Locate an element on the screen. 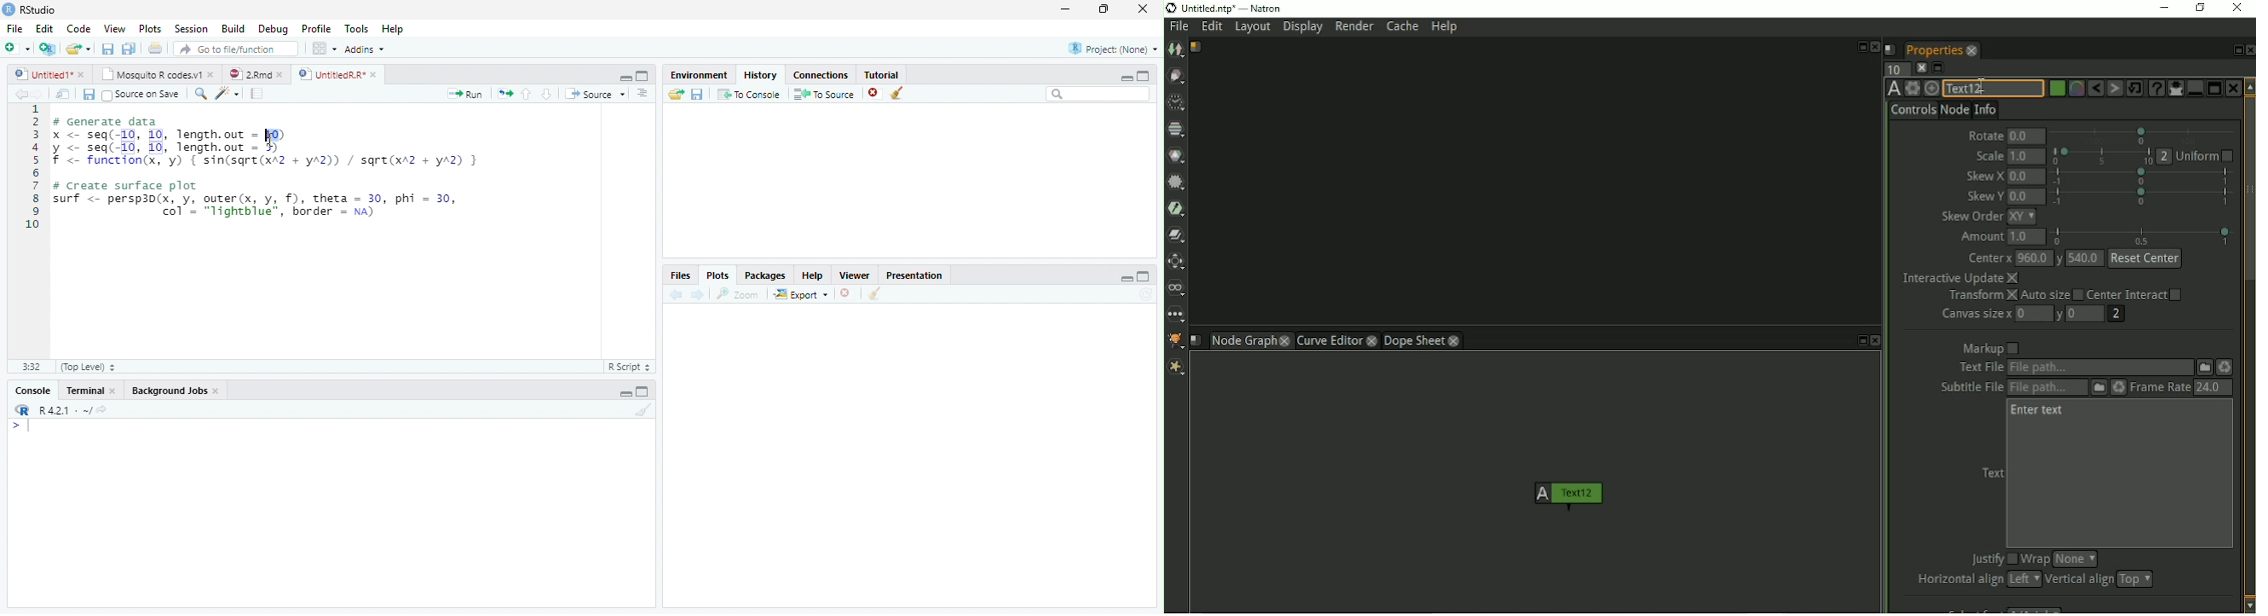 This screenshot has height=616, width=2268. Clear all plots is located at coordinates (875, 293).